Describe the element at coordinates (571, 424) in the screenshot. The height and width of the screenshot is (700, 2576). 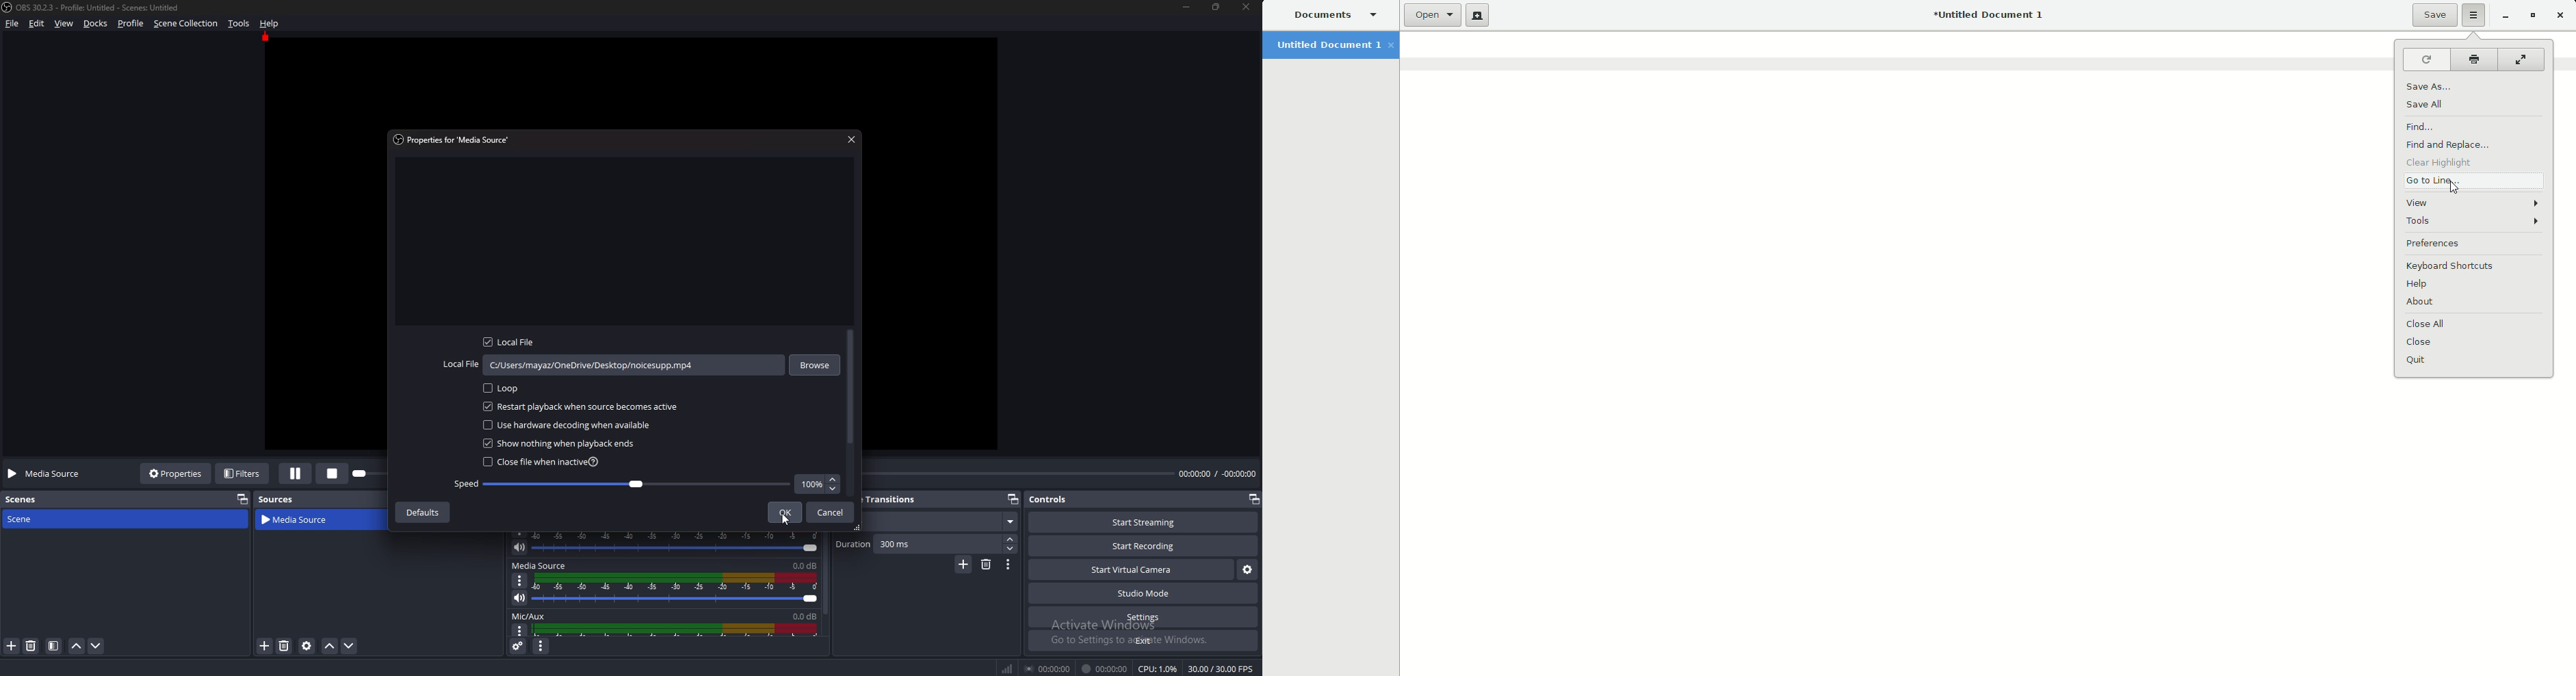
I see `Use hardware decoding when available` at that location.